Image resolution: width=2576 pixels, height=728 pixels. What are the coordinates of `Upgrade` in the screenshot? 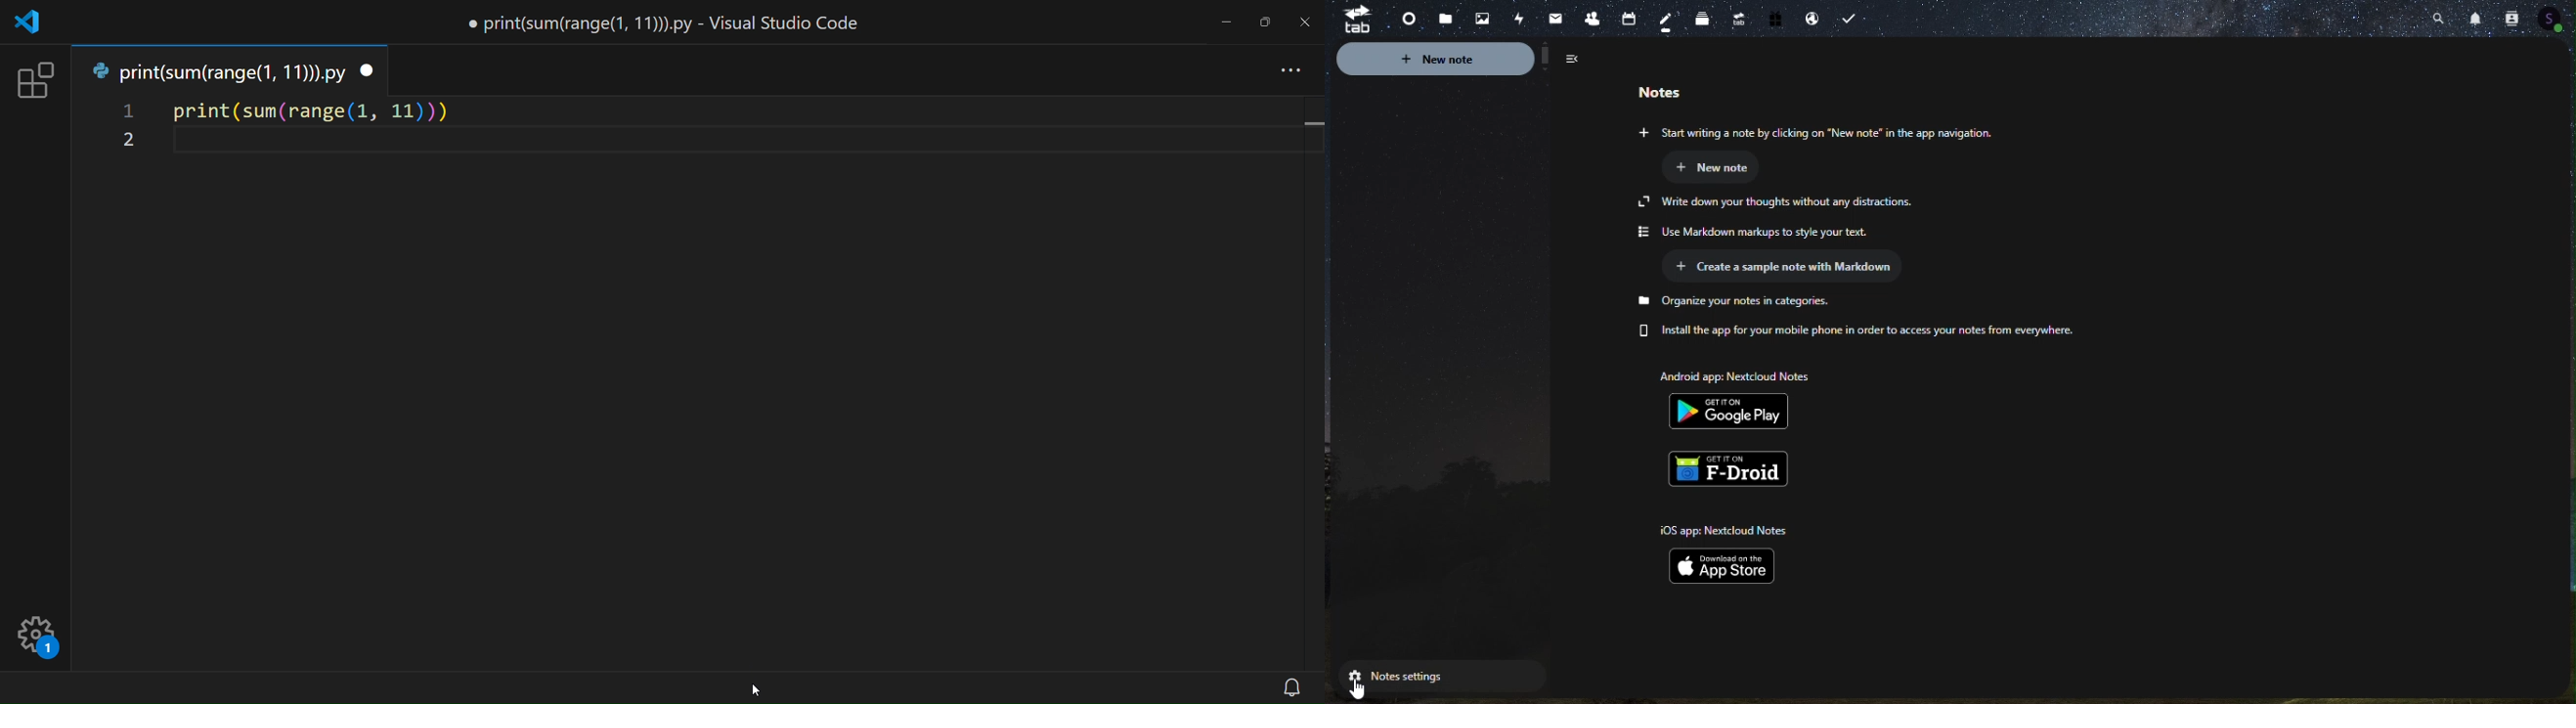 It's located at (1738, 20).